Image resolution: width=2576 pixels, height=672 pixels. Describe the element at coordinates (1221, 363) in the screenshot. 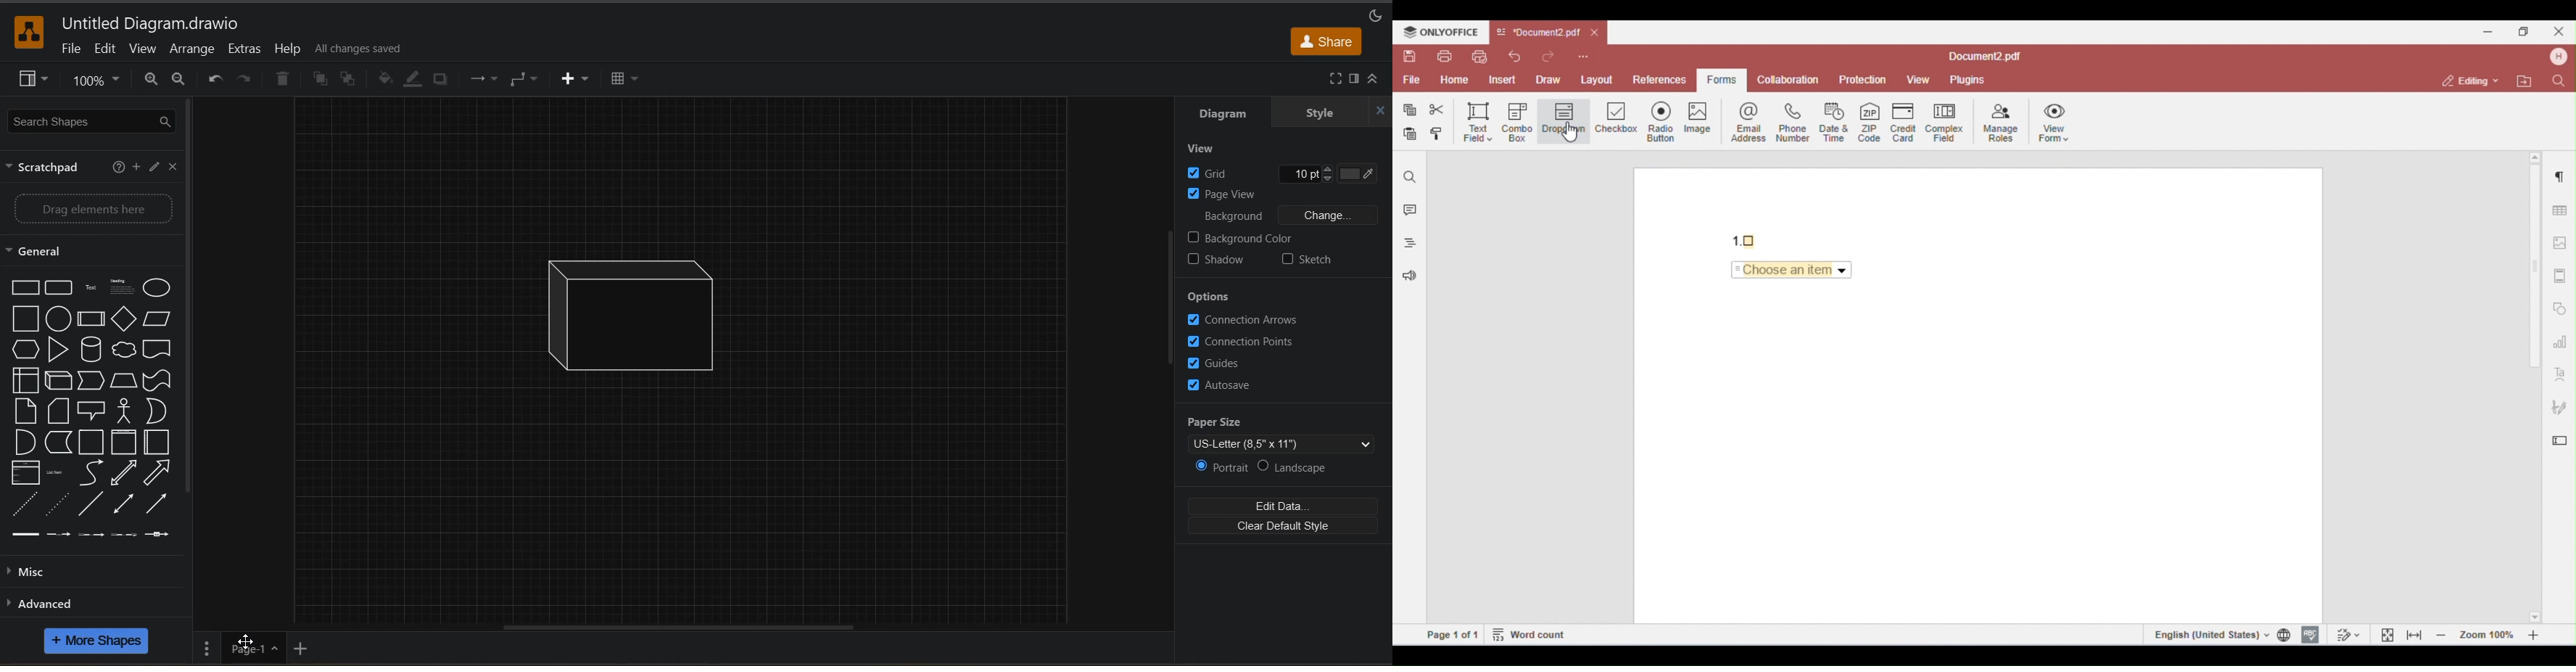

I see `guides` at that location.